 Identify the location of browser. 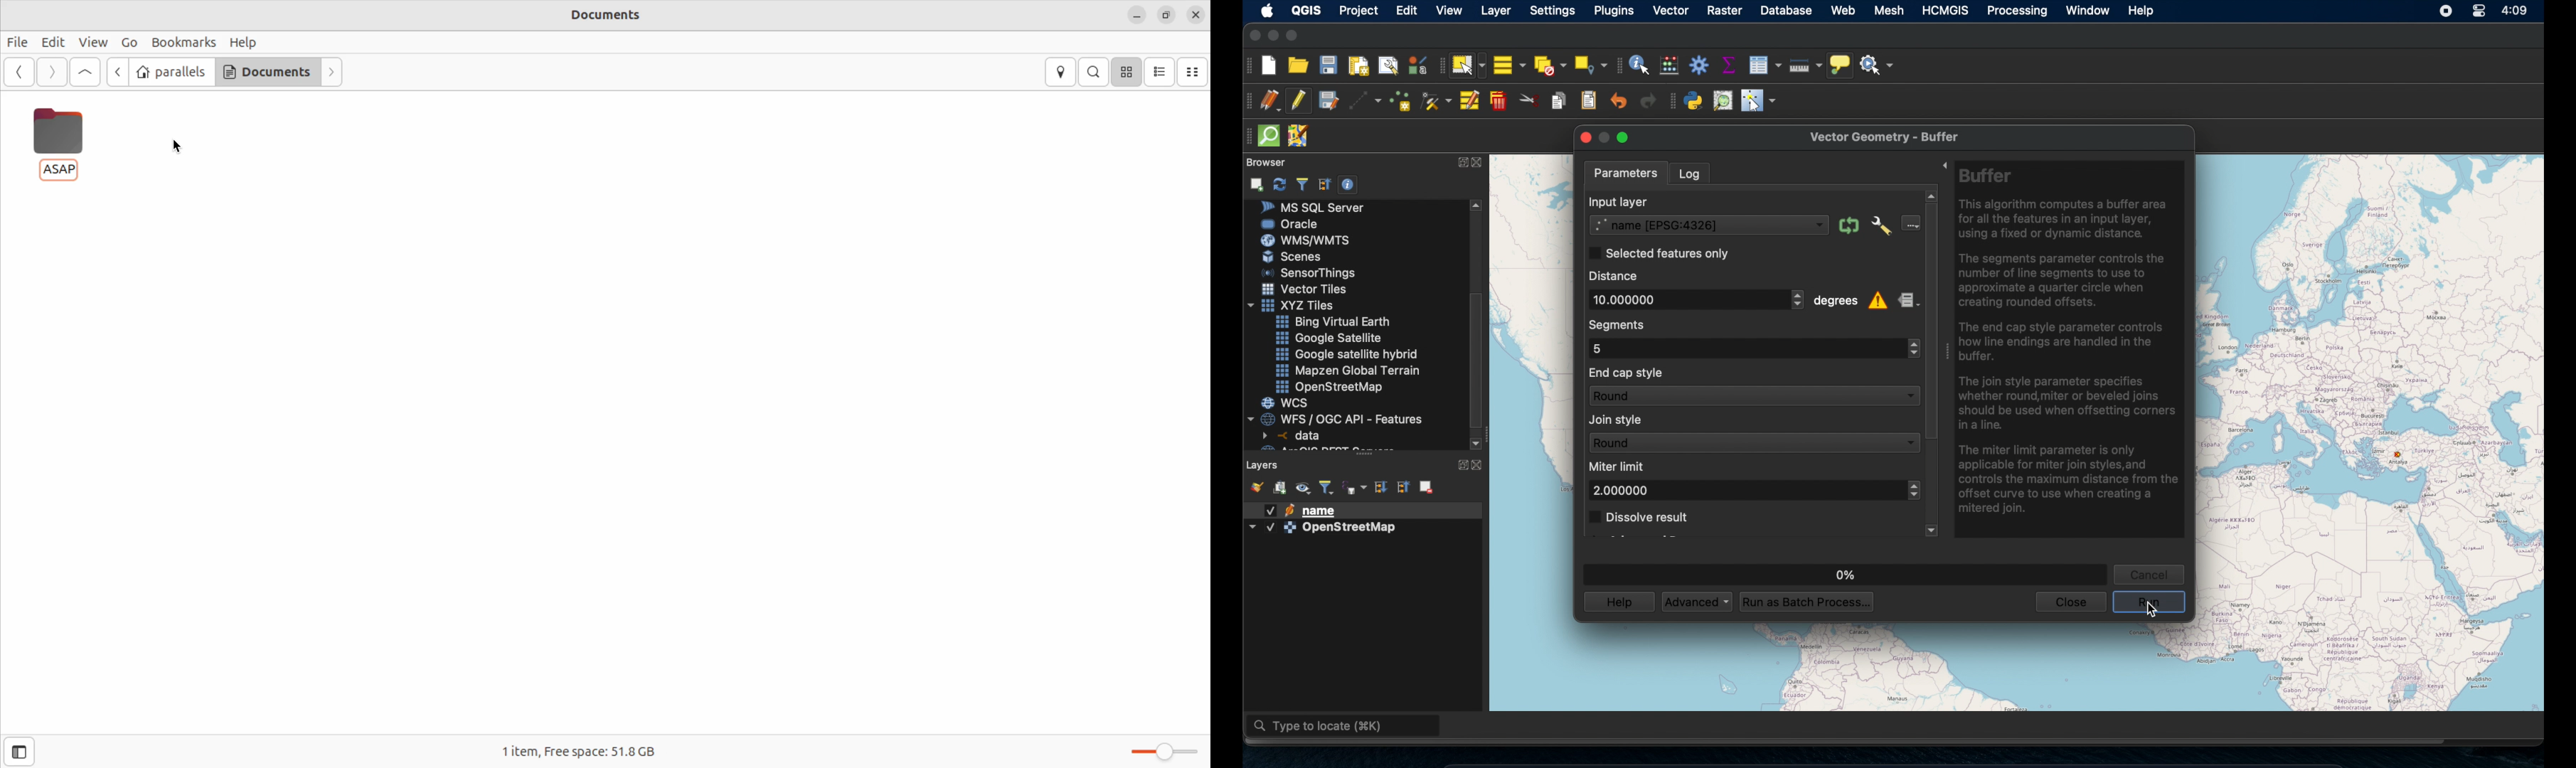
(1264, 161).